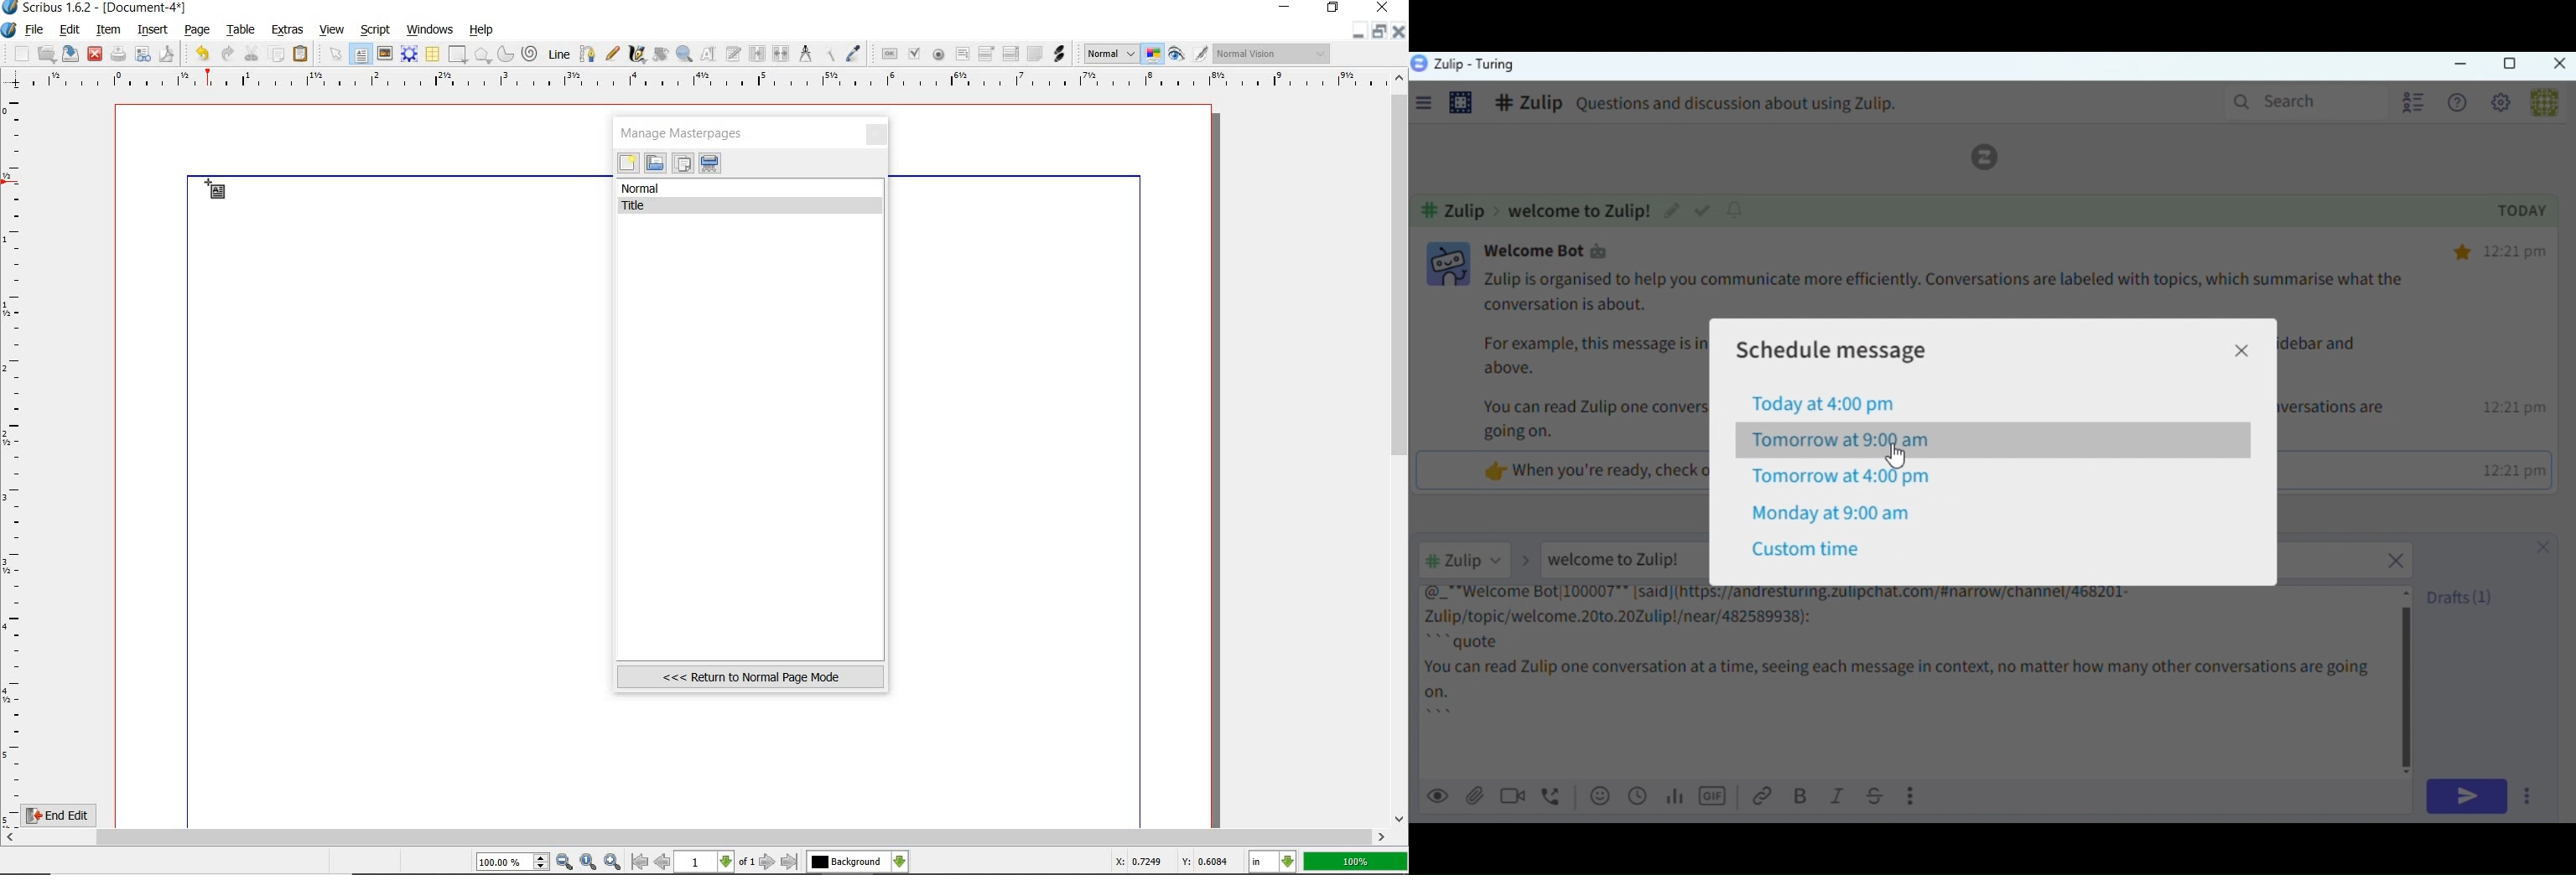 Image resolution: width=2576 pixels, height=896 pixels. Describe the element at coordinates (1679, 797) in the screenshot. I see `Stats` at that location.